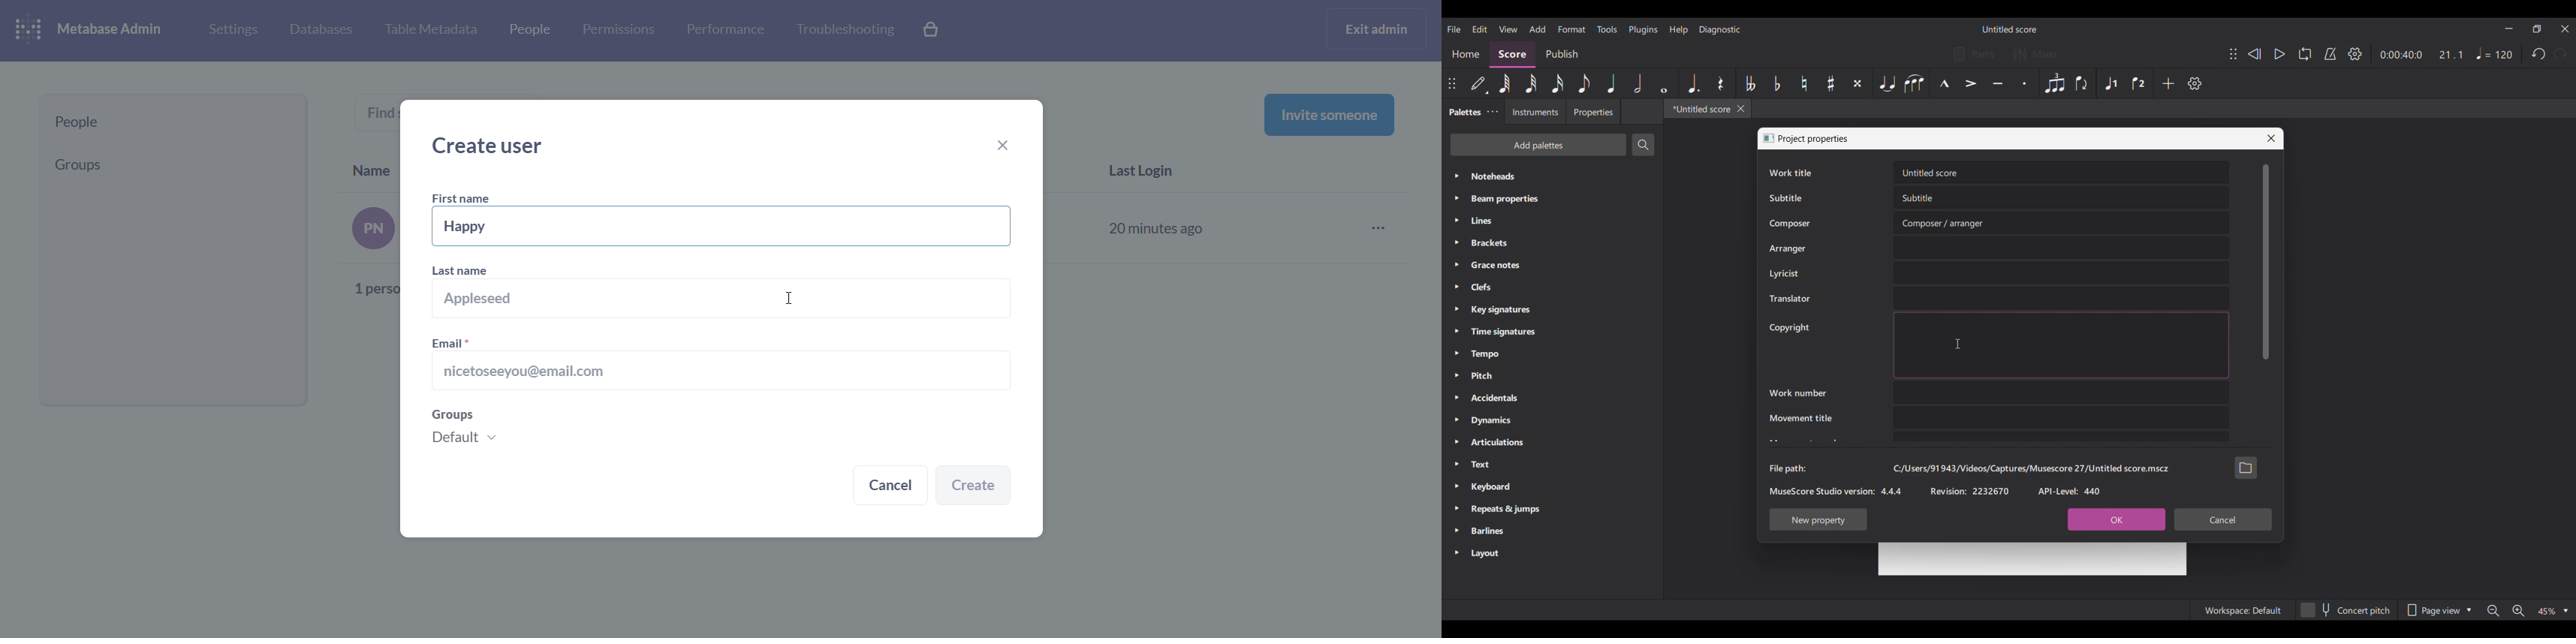 The image size is (2576, 644). What do you see at coordinates (2305, 54) in the screenshot?
I see `Loop playback` at bounding box center [2305, 54].